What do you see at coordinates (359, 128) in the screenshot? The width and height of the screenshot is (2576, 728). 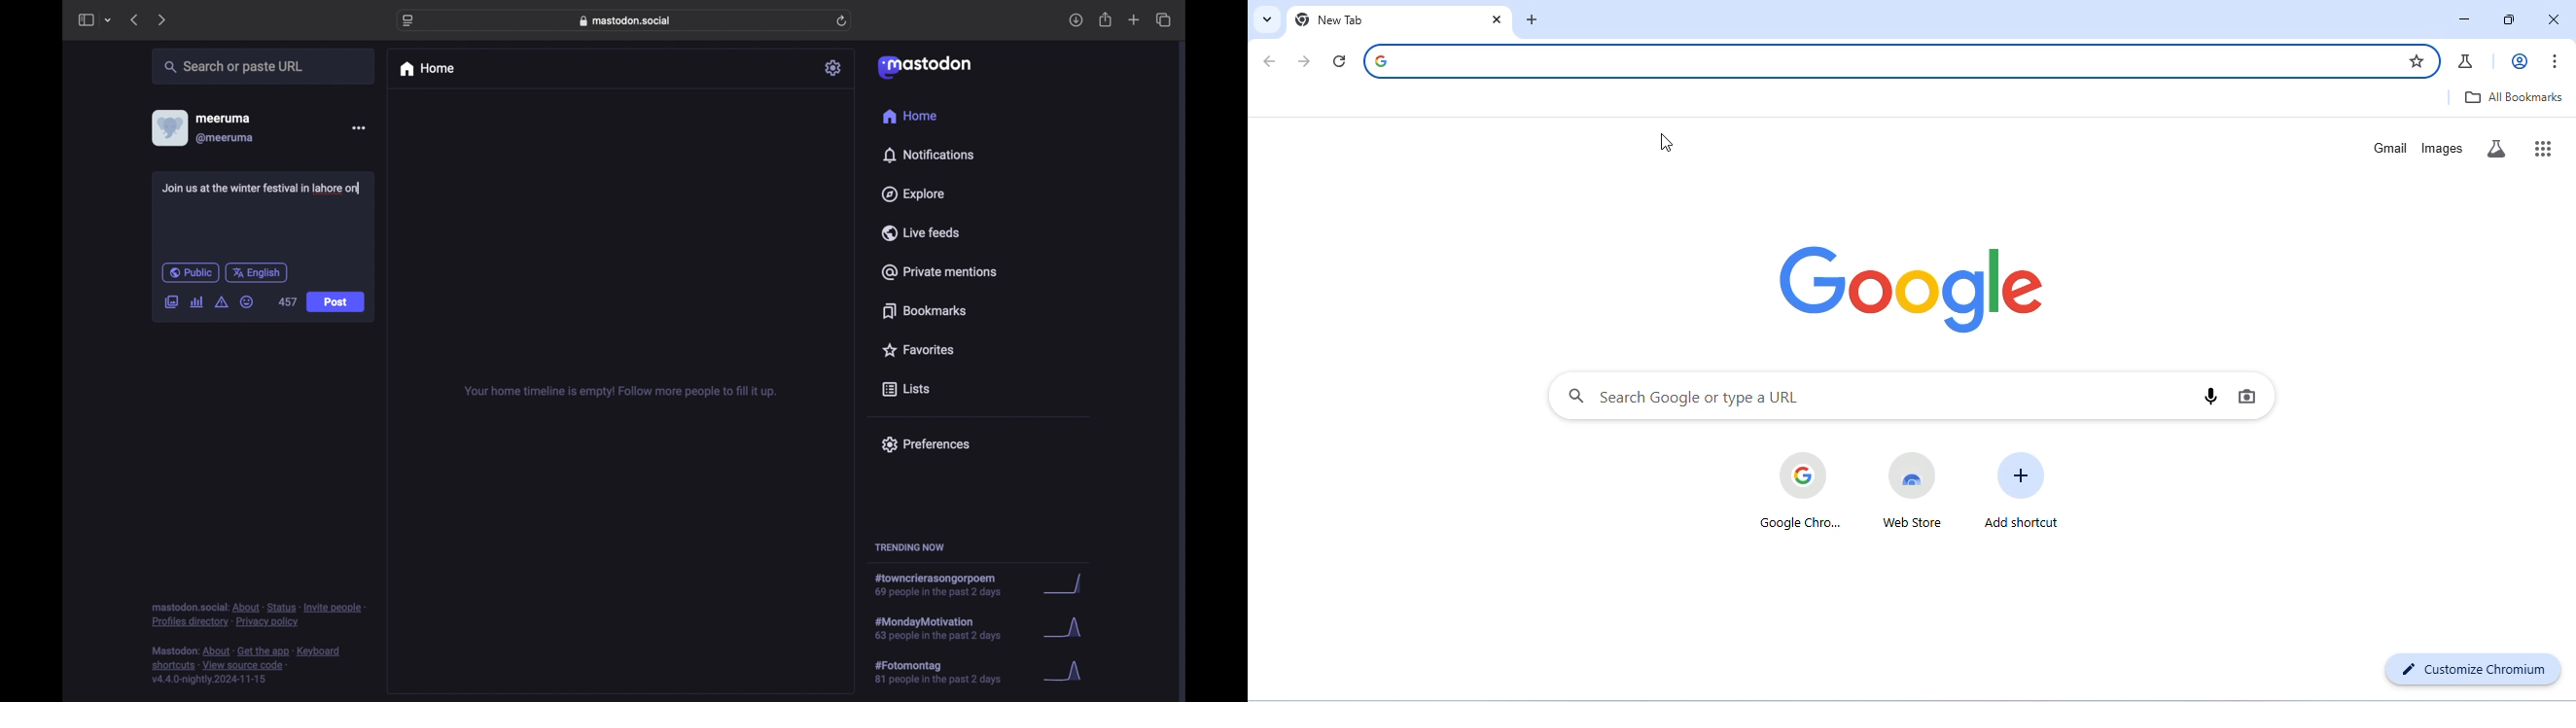 I see `more options` at bounding box center [359, 128].